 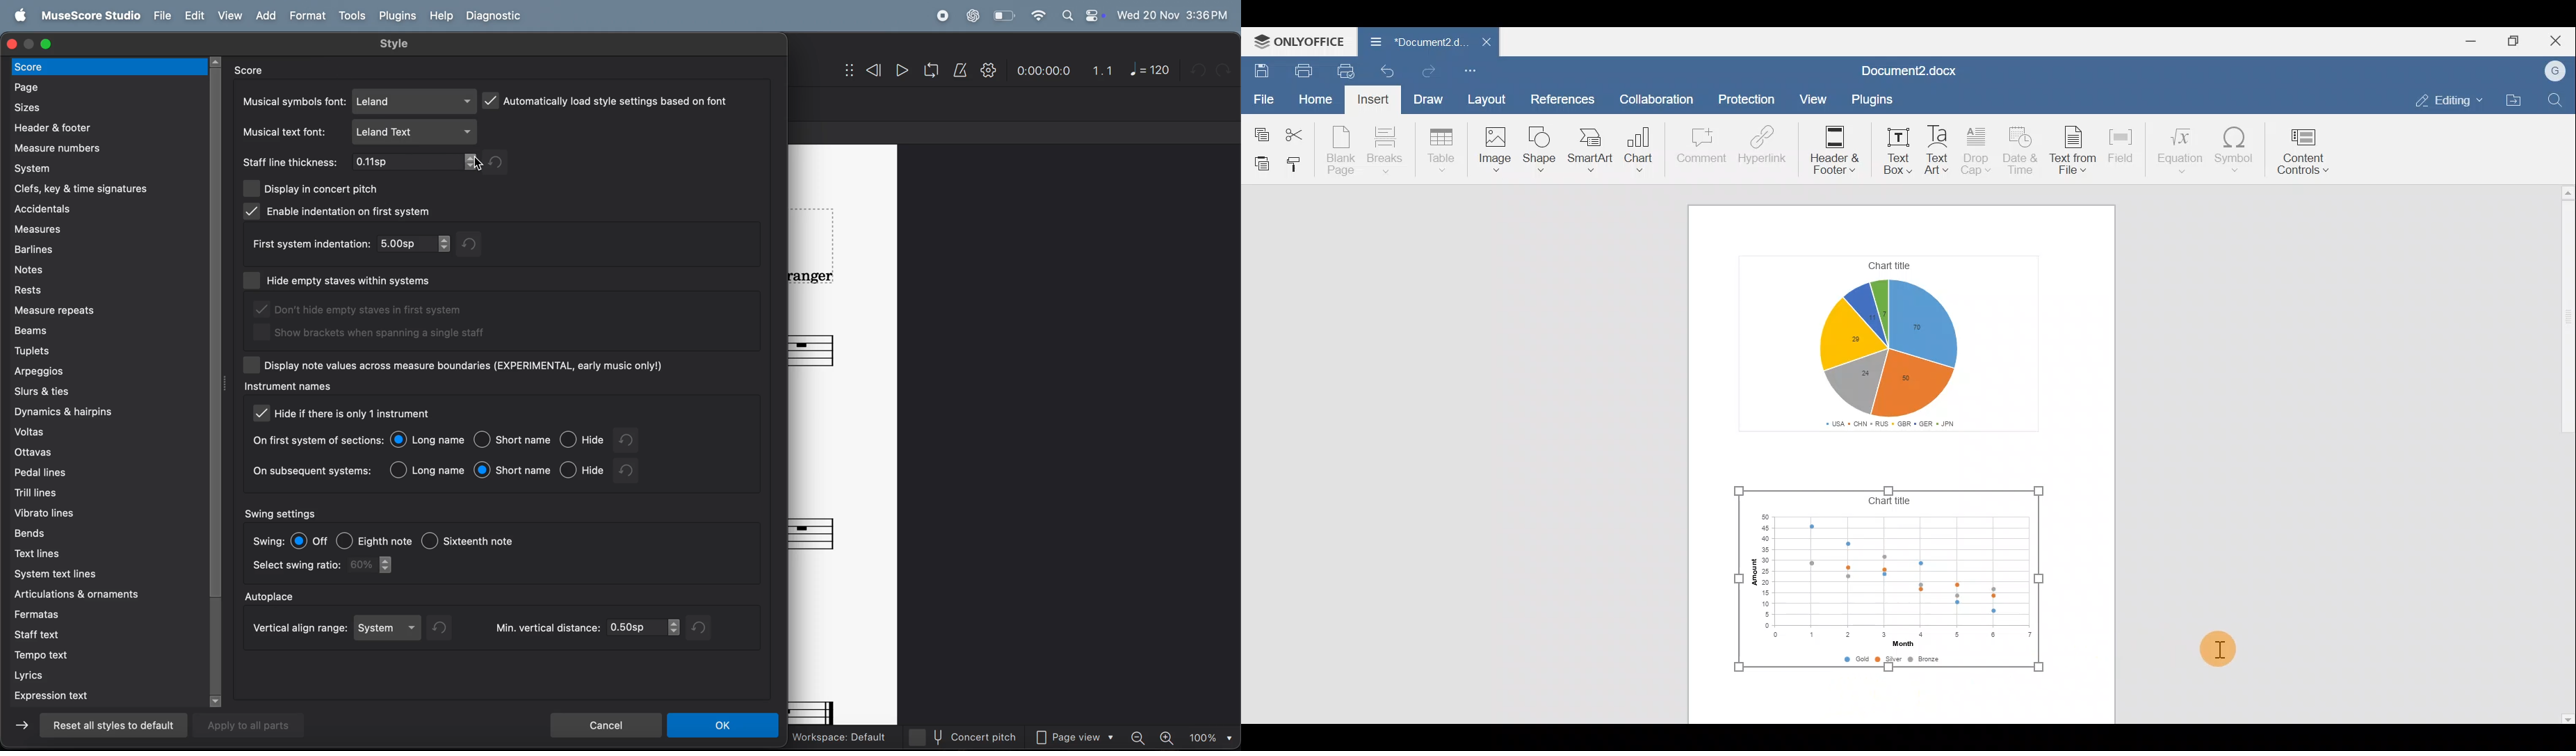 What do you see at coordinates (2559, 456) in the screenshot?
I see `Scroll bar` at bounding box center [2559, 456].